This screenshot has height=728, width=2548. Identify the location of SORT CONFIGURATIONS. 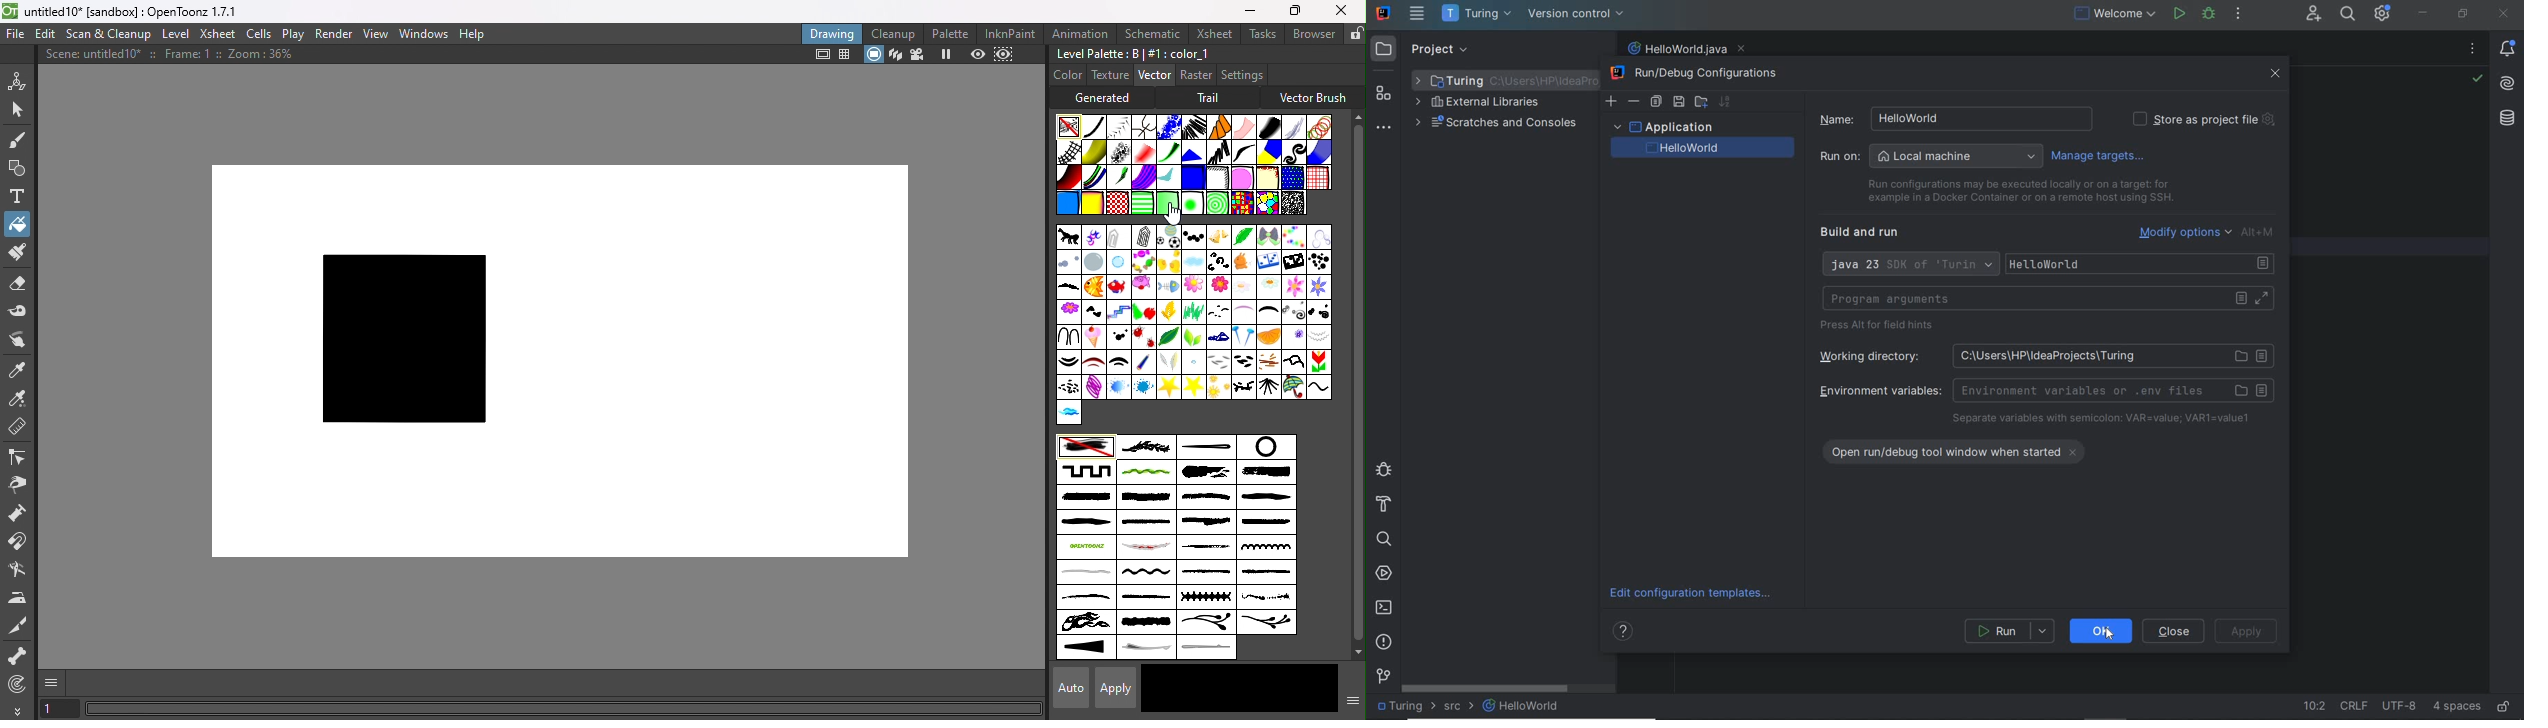
(1725, 101).